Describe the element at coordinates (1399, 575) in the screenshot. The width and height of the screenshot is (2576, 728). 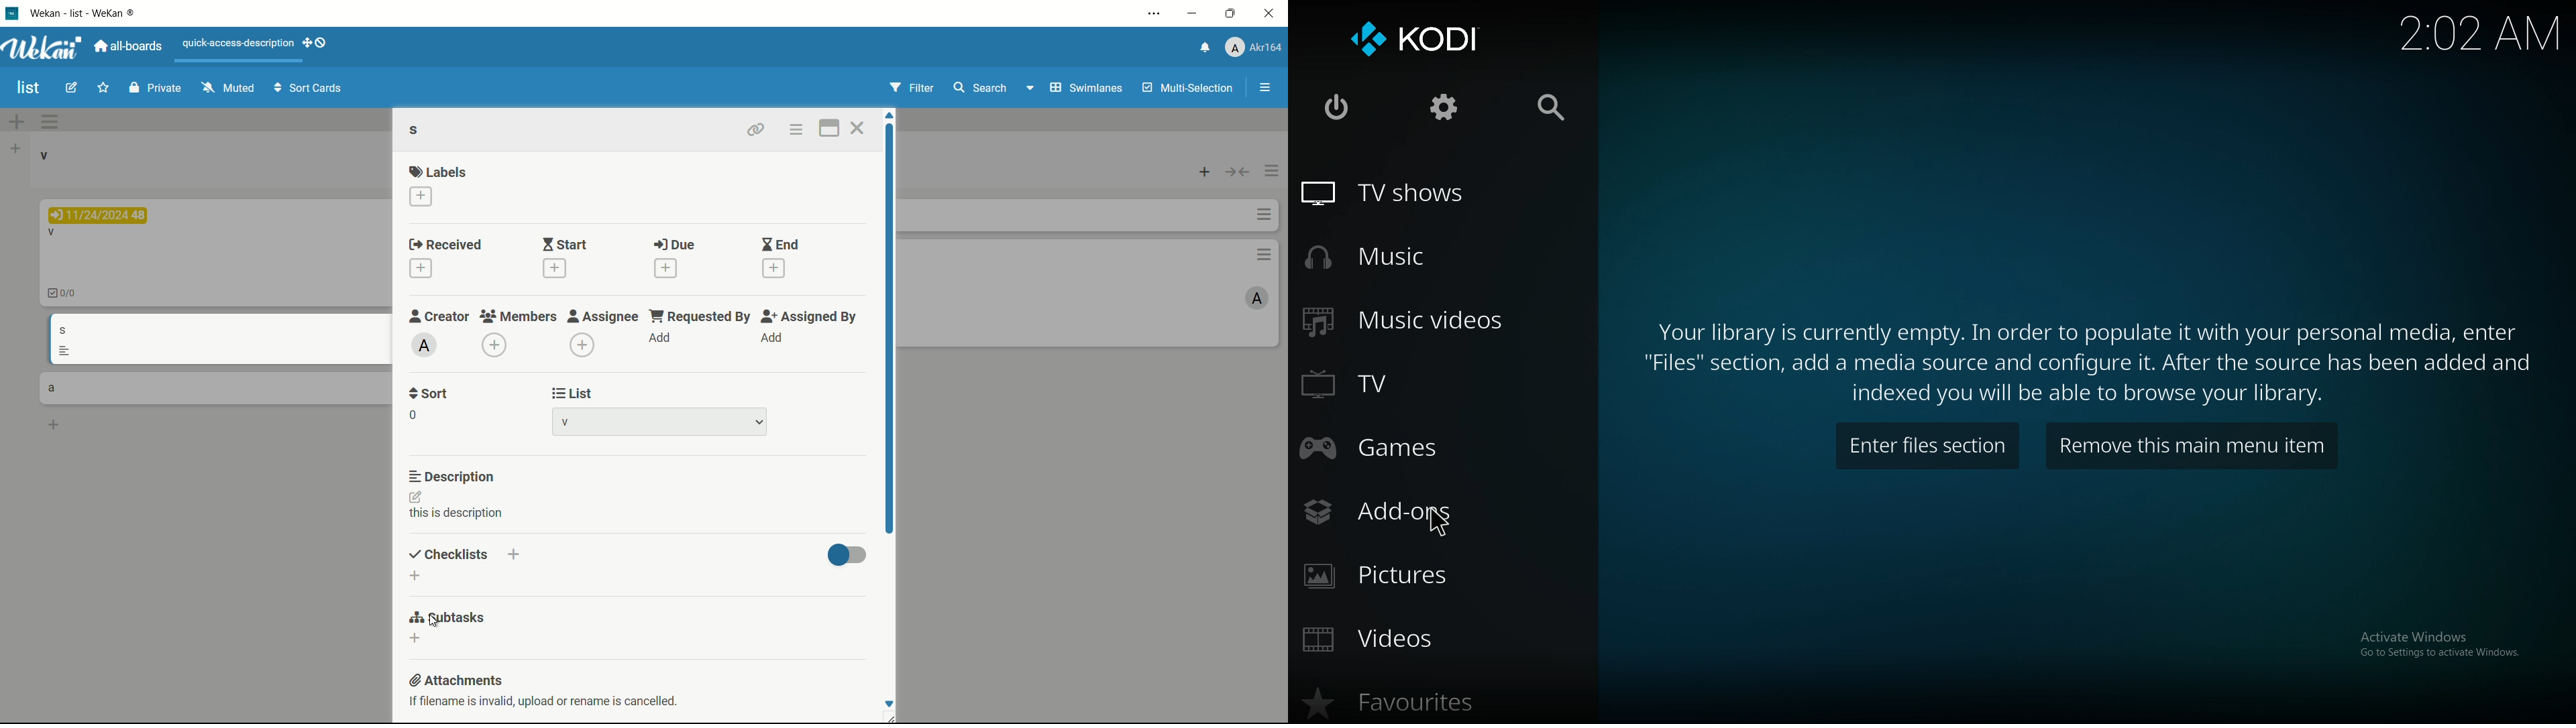
I see `pictures` at that location.